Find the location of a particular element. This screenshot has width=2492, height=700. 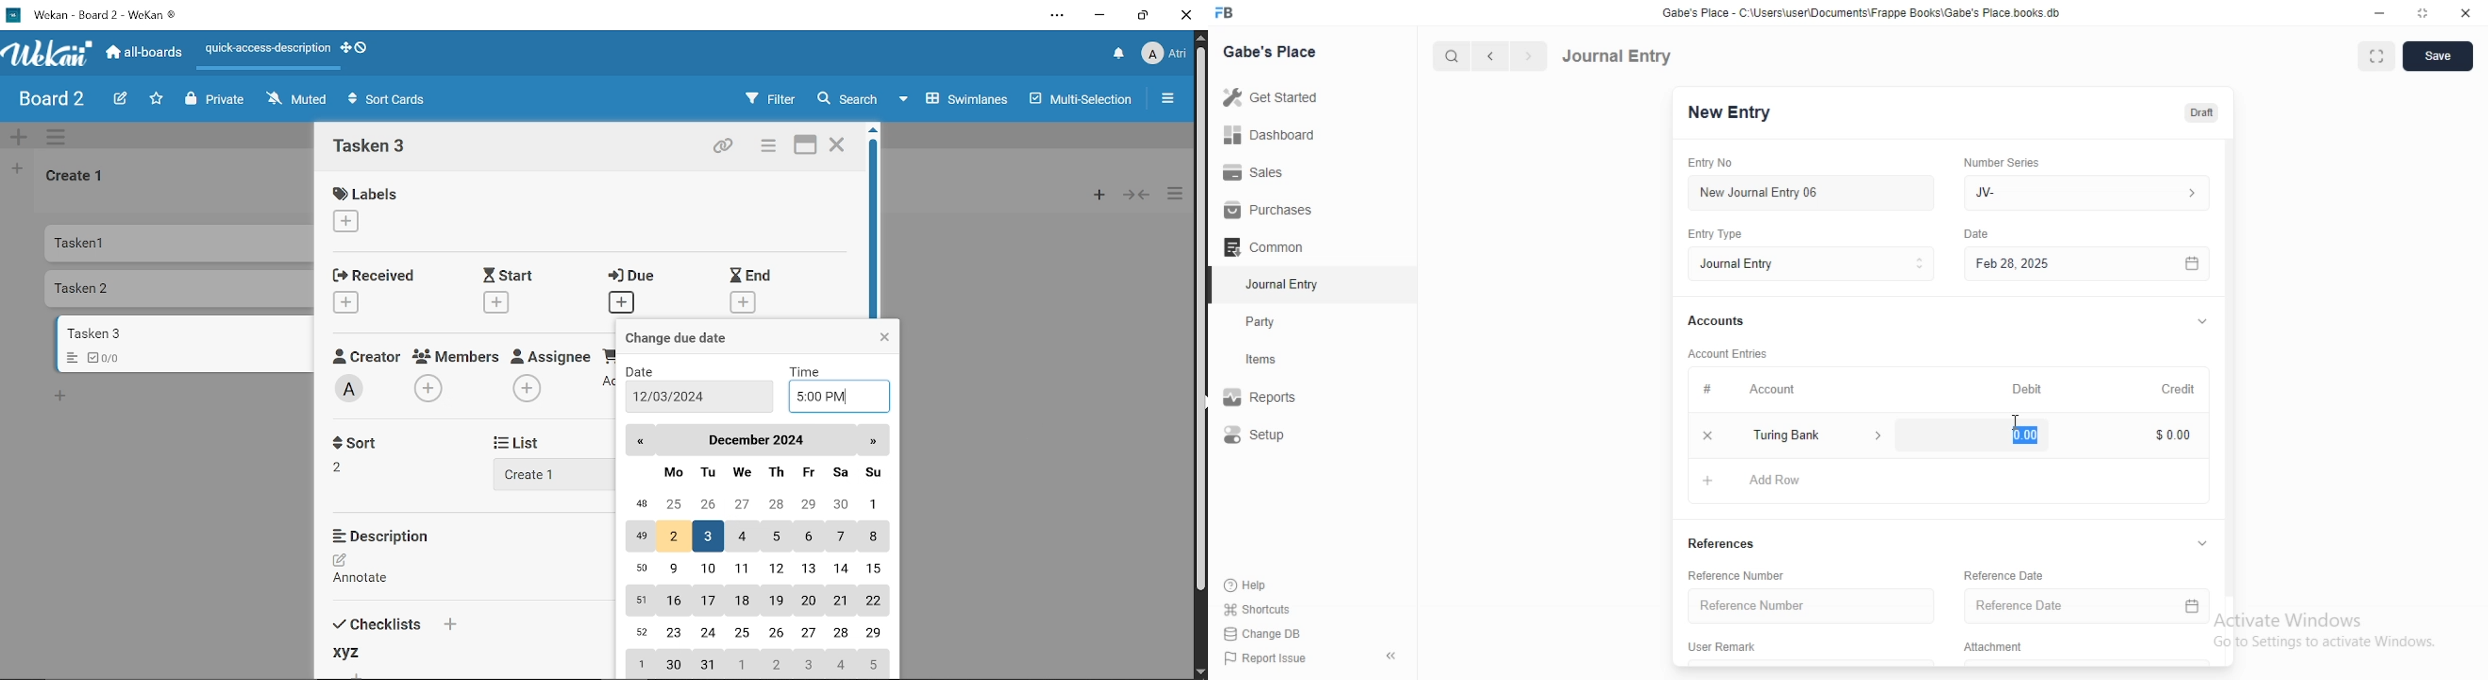

turing bank is located at coordinates (1815, 437).